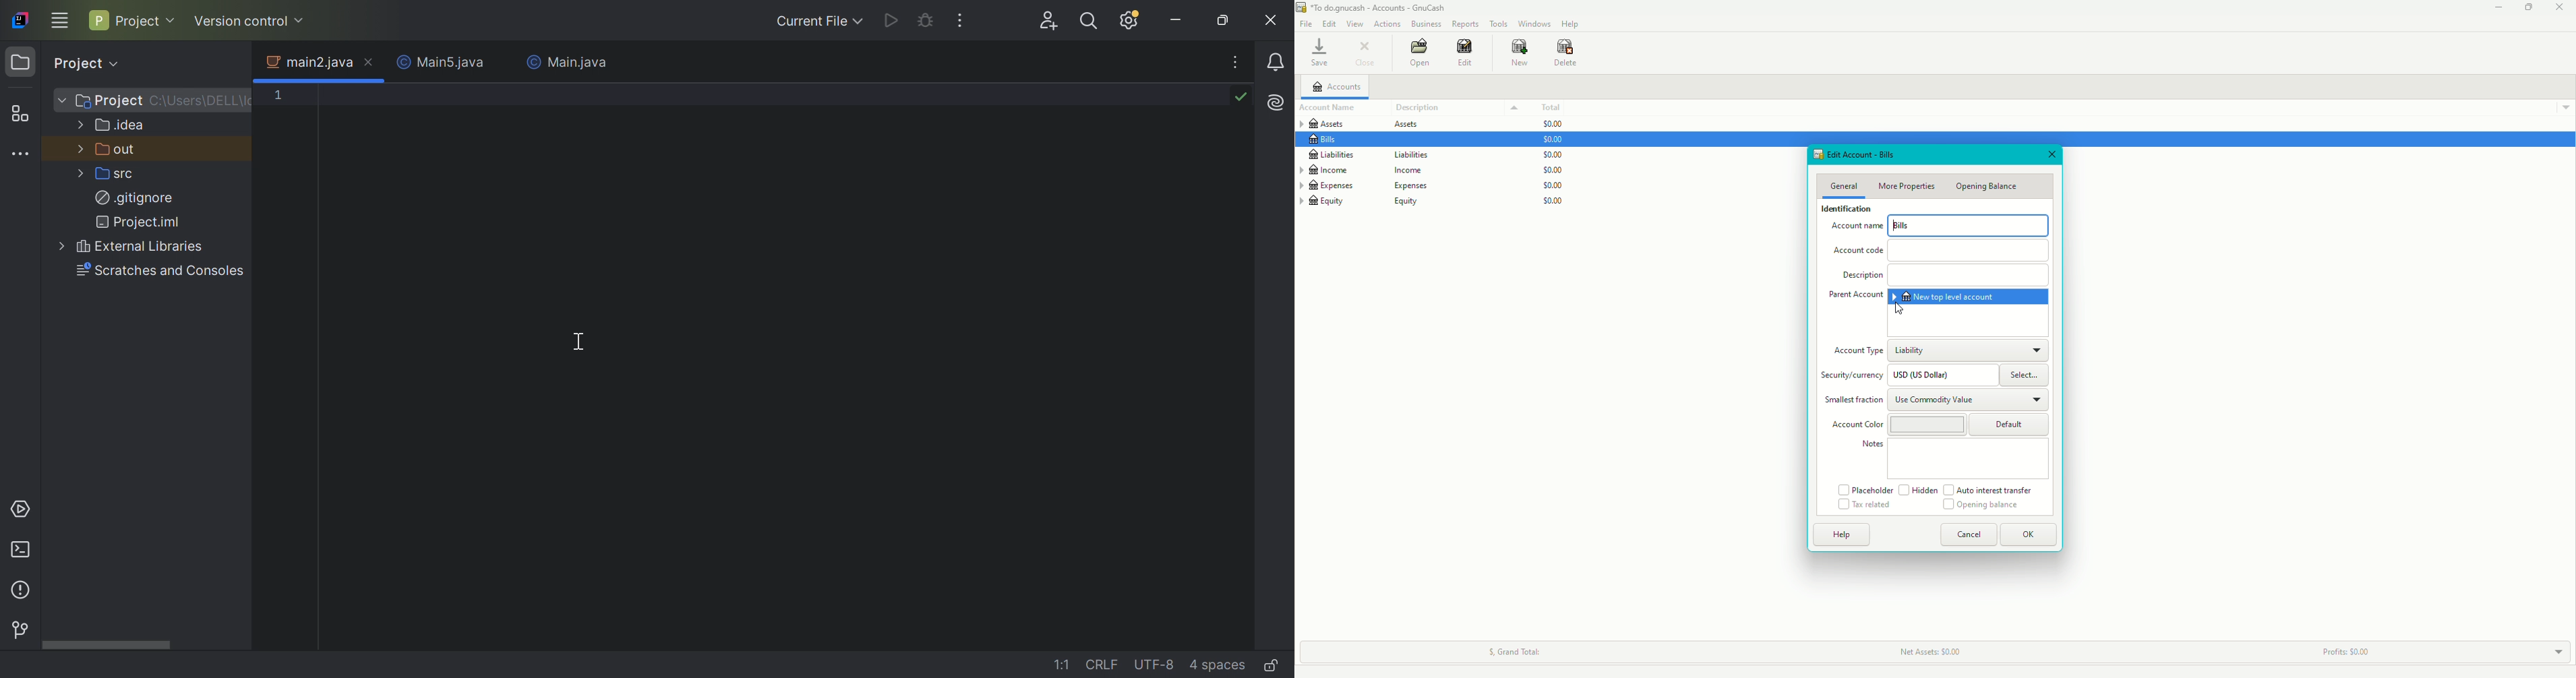  Describe the element at coordinates (1918, 490) in the screenshot. I see `Hidden` at that location.